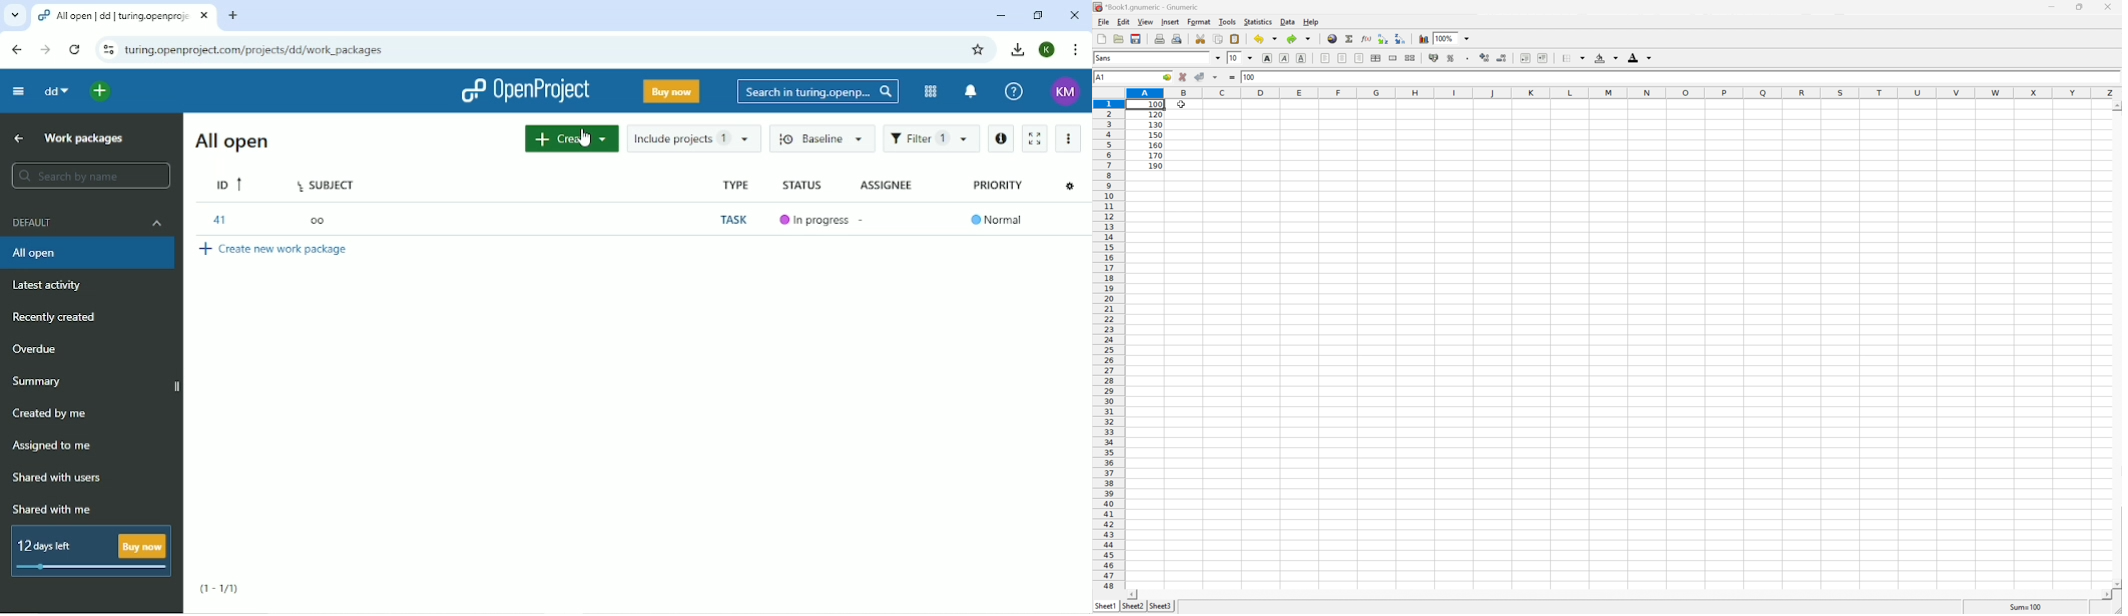 This screenshot has width=2128, height=616. Describe the element at coordinates (1218, 39) in the screenshot. I see `Copy the selection` at that location.